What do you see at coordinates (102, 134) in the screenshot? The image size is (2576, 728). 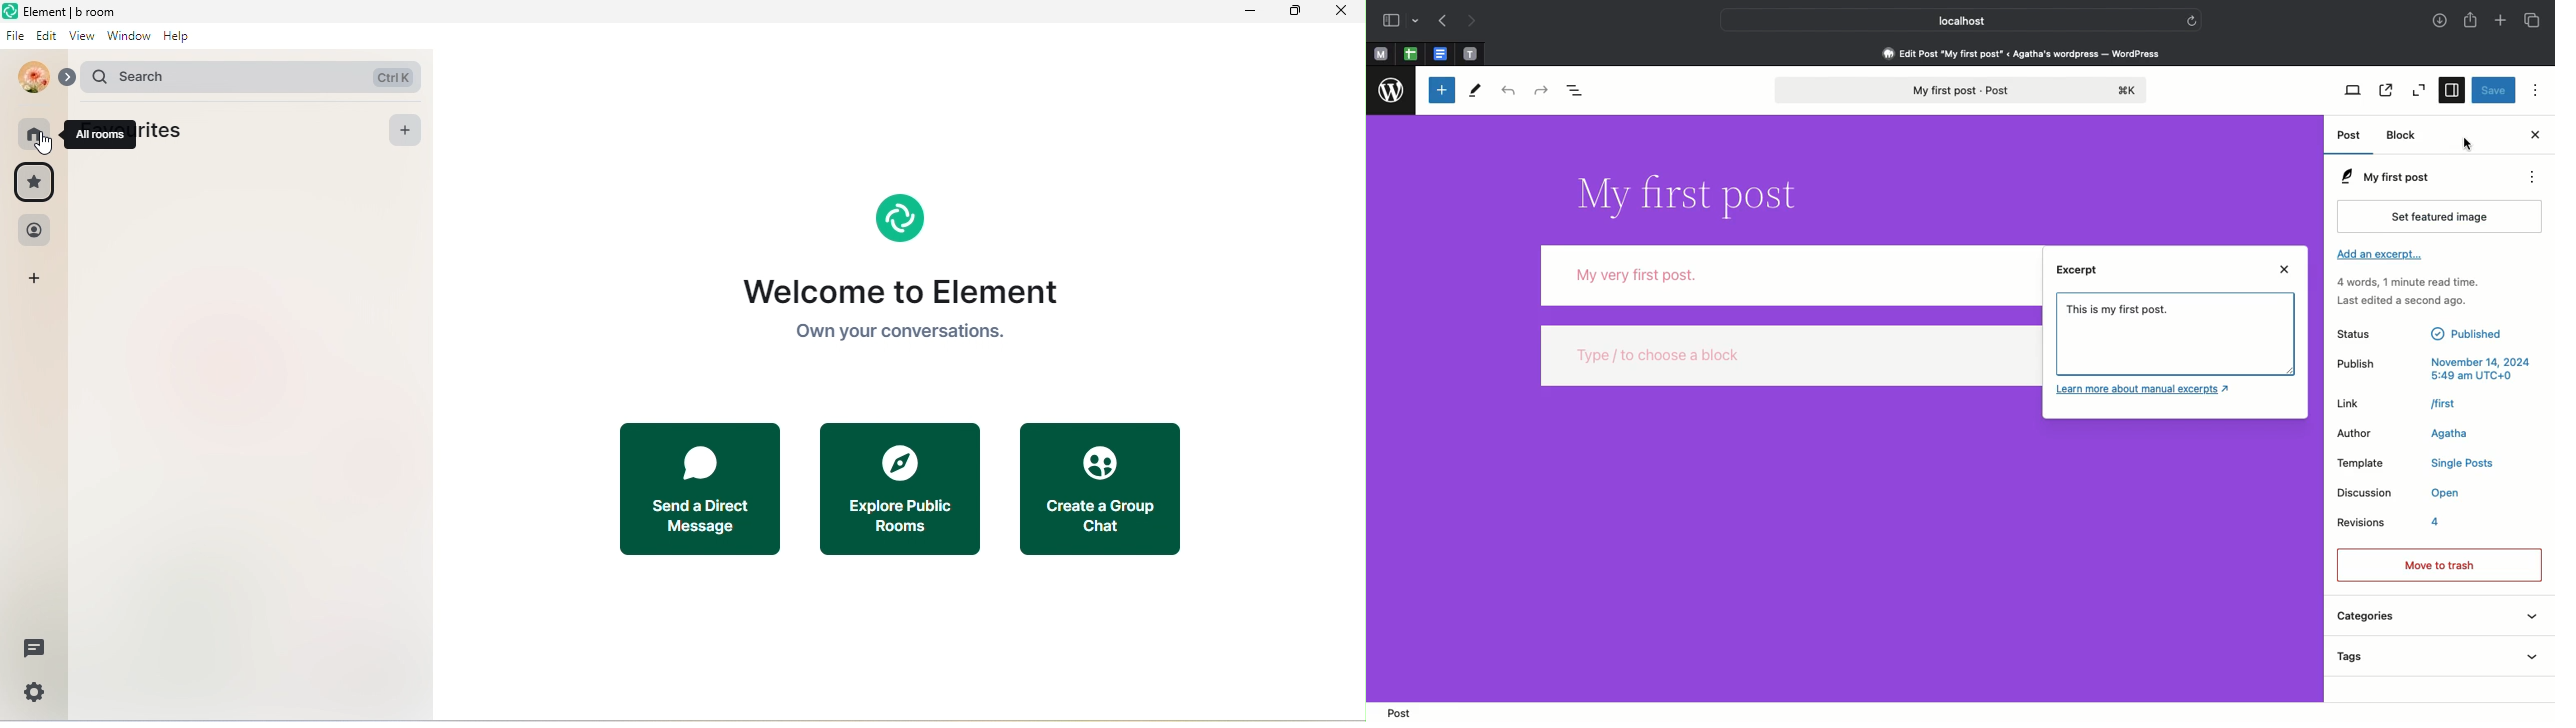 I see `all rooms` at bounding box center [102, 134].